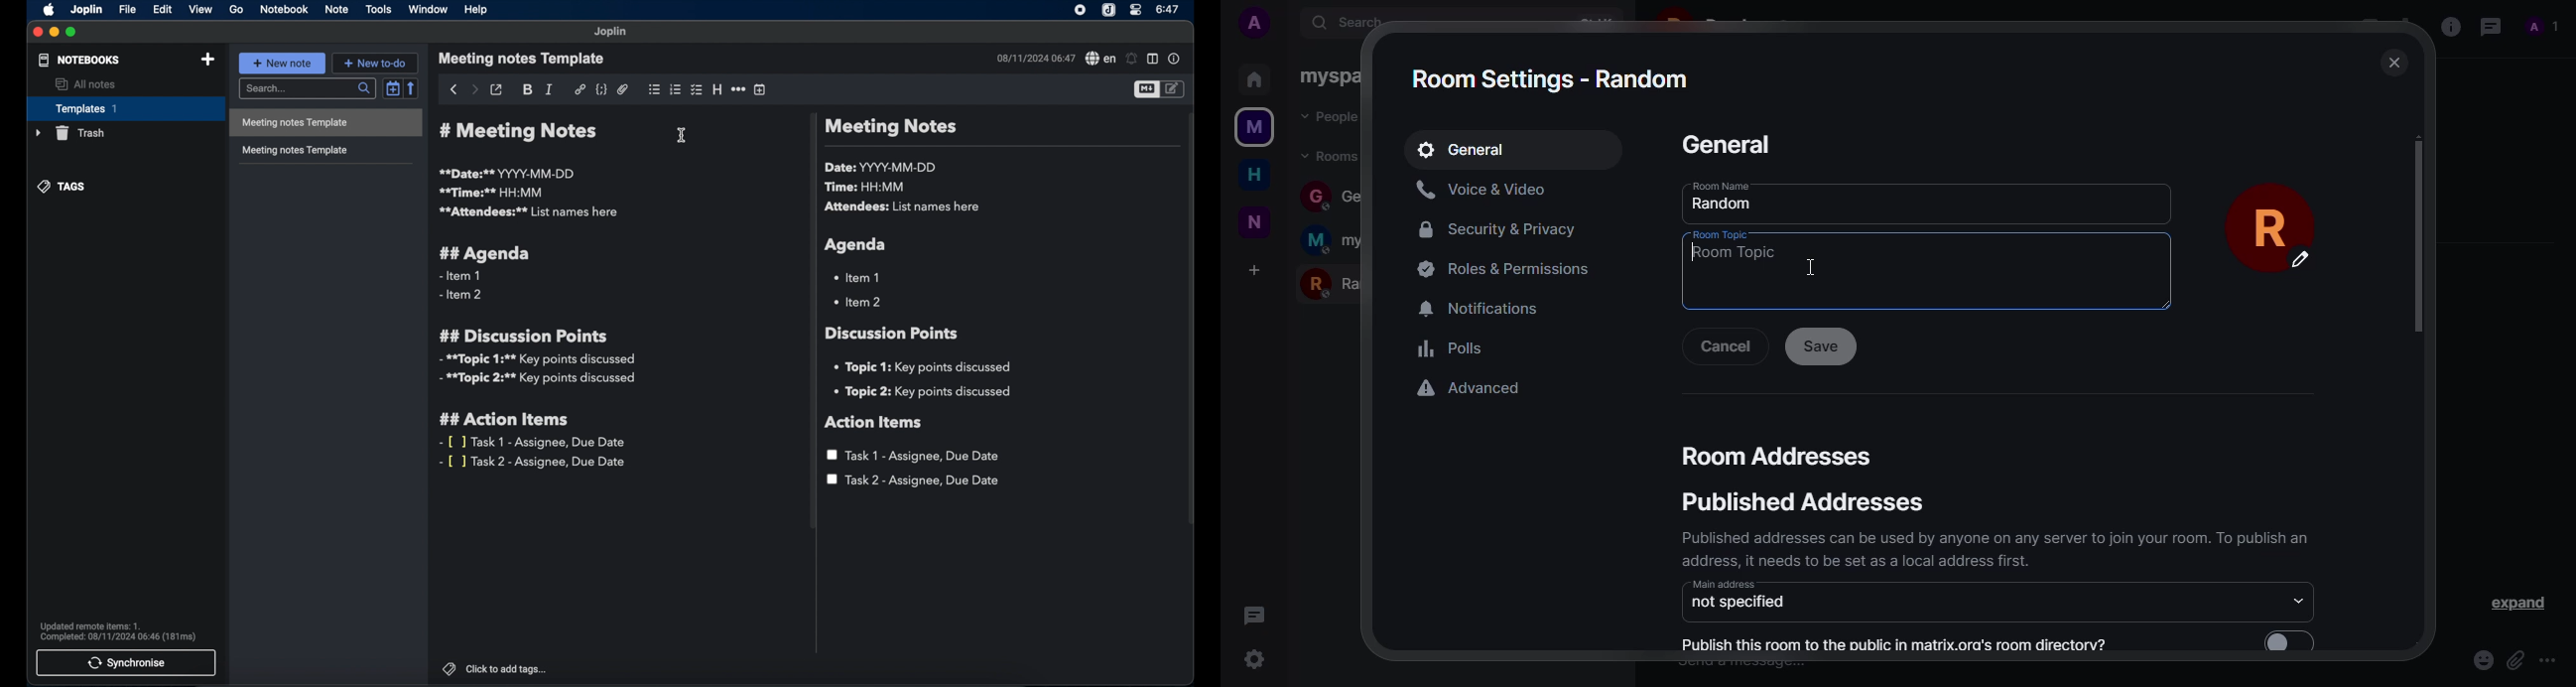 This screenshot has height=700, width=2576. What do you see at coordinates (1473, 150) in the screenshot?
I see `general` at bounding box center [1473, 150].